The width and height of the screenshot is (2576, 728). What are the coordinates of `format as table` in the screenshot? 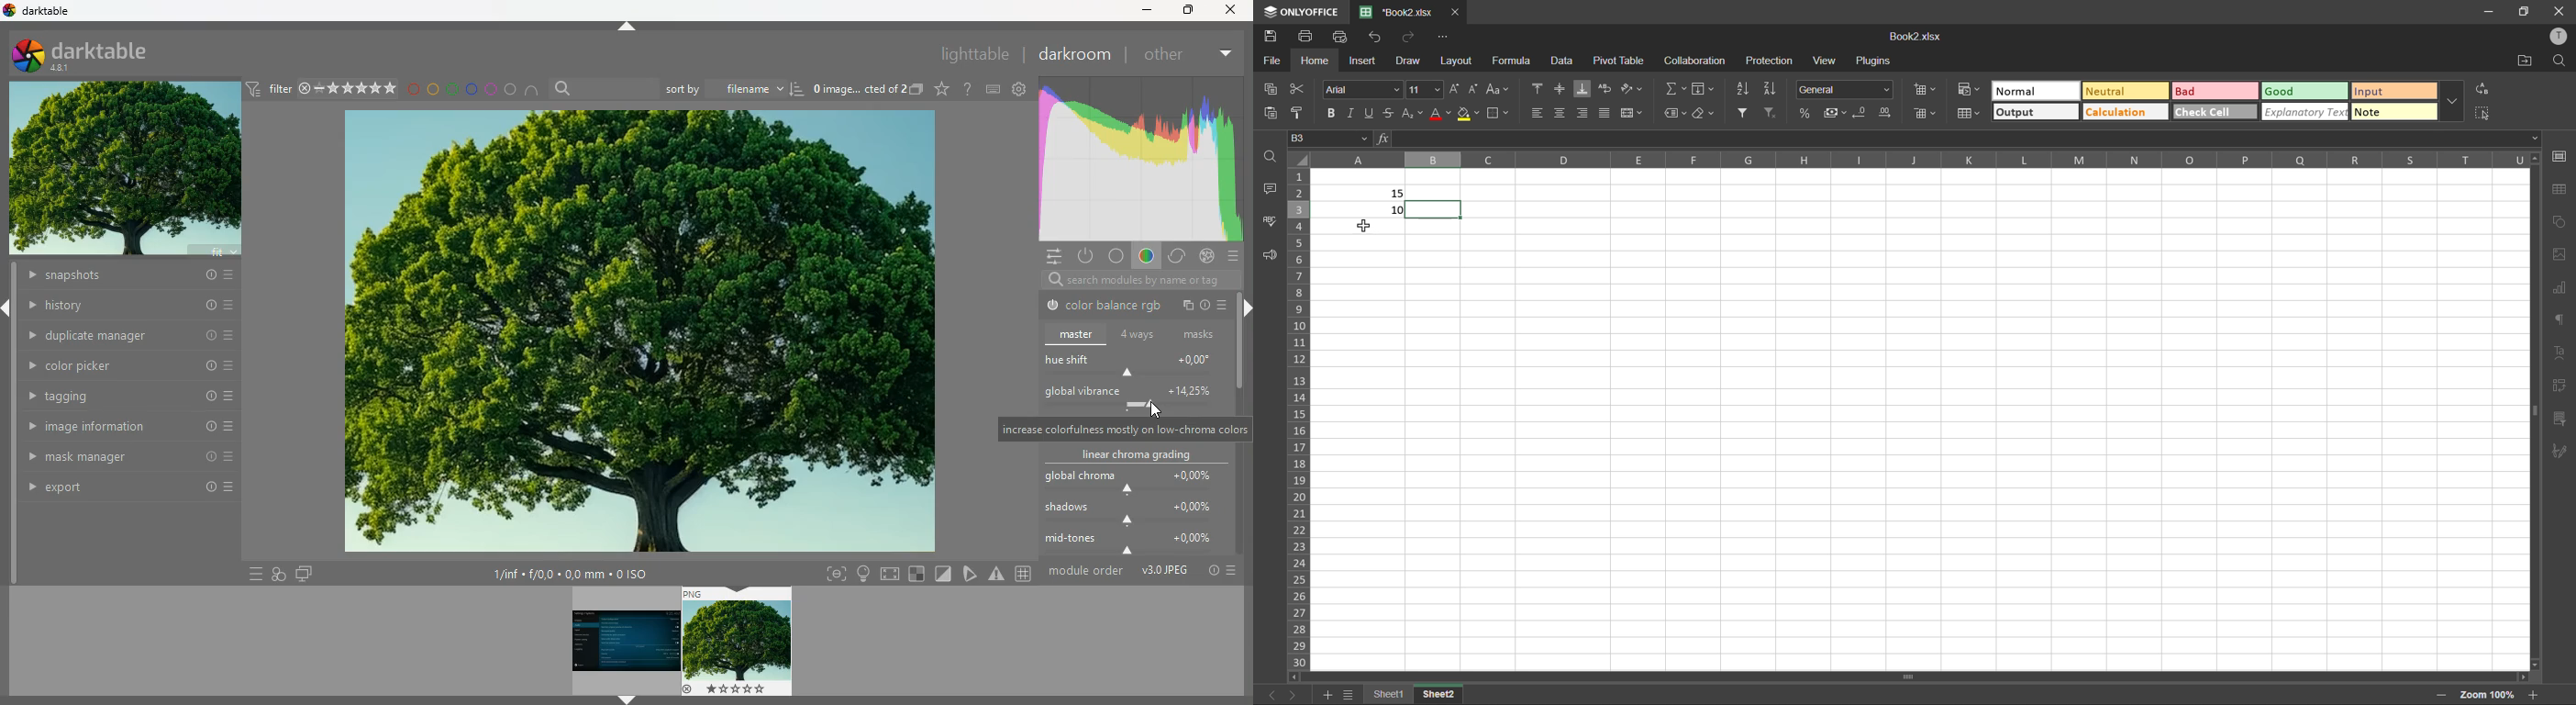 It's located at (1969, 114).